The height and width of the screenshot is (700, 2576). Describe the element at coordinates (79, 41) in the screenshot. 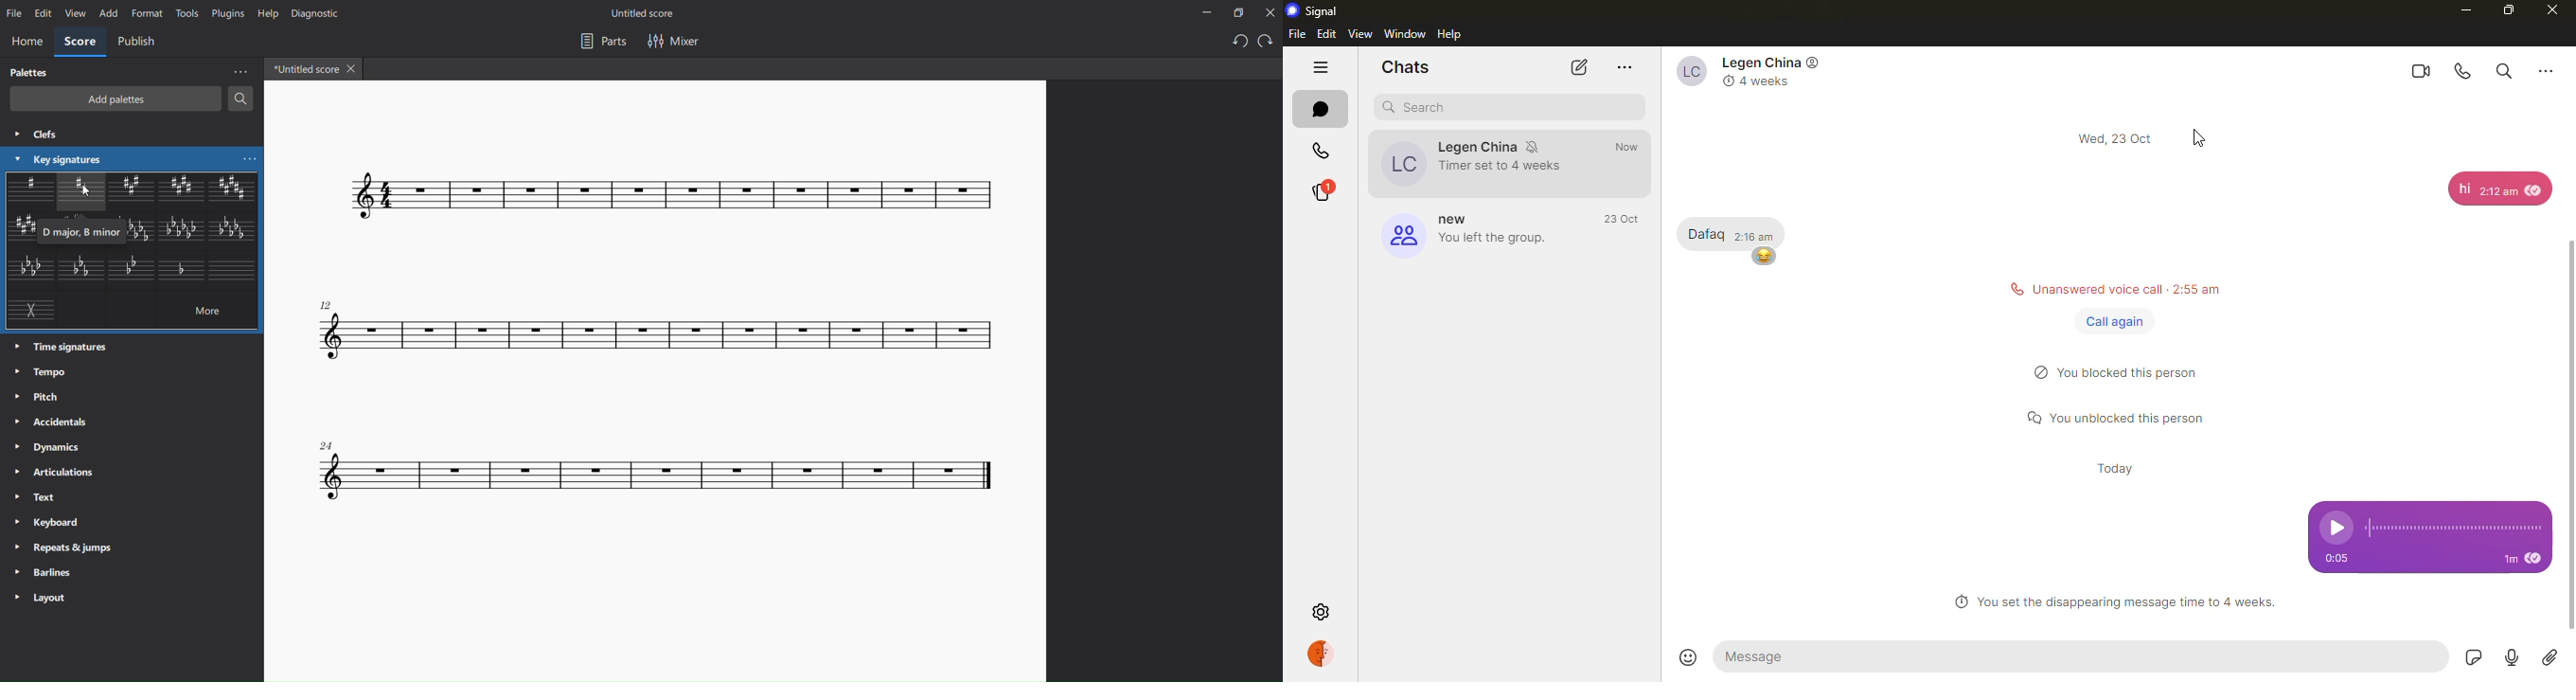

I see `score` at that location.